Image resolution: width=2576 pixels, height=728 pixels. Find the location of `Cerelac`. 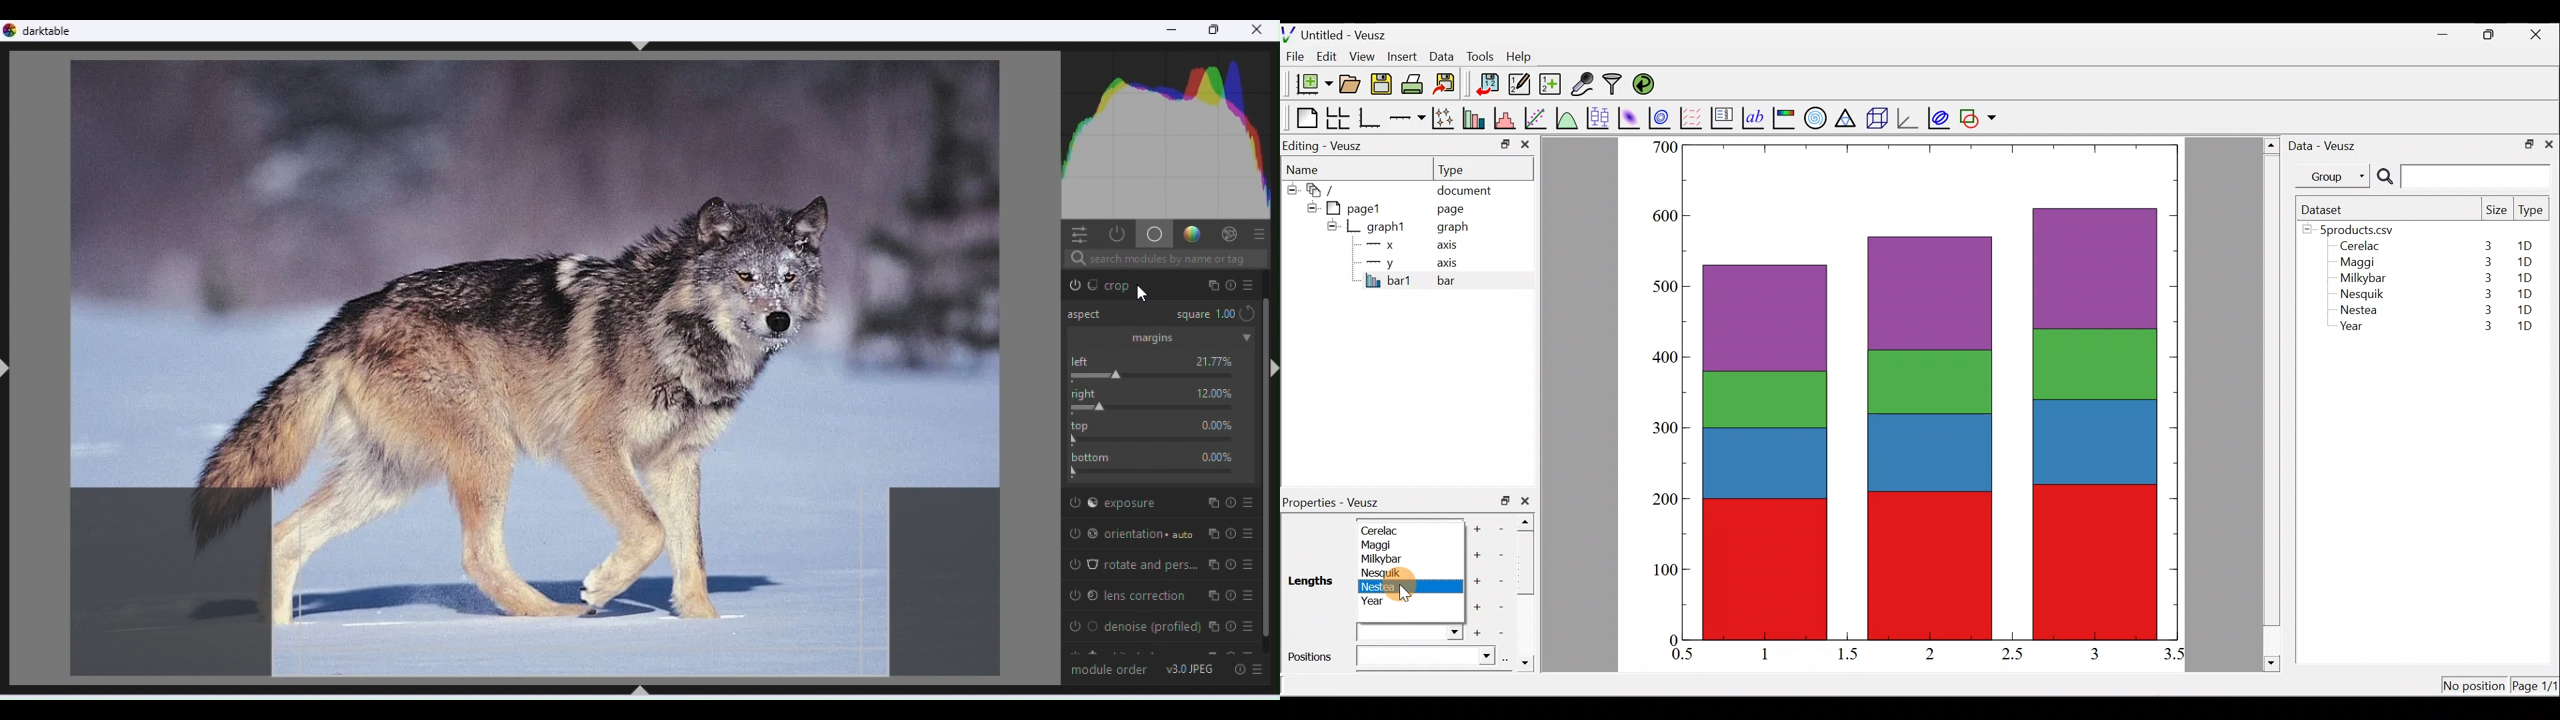

Cerelac is located at coordinates (2357, 247).